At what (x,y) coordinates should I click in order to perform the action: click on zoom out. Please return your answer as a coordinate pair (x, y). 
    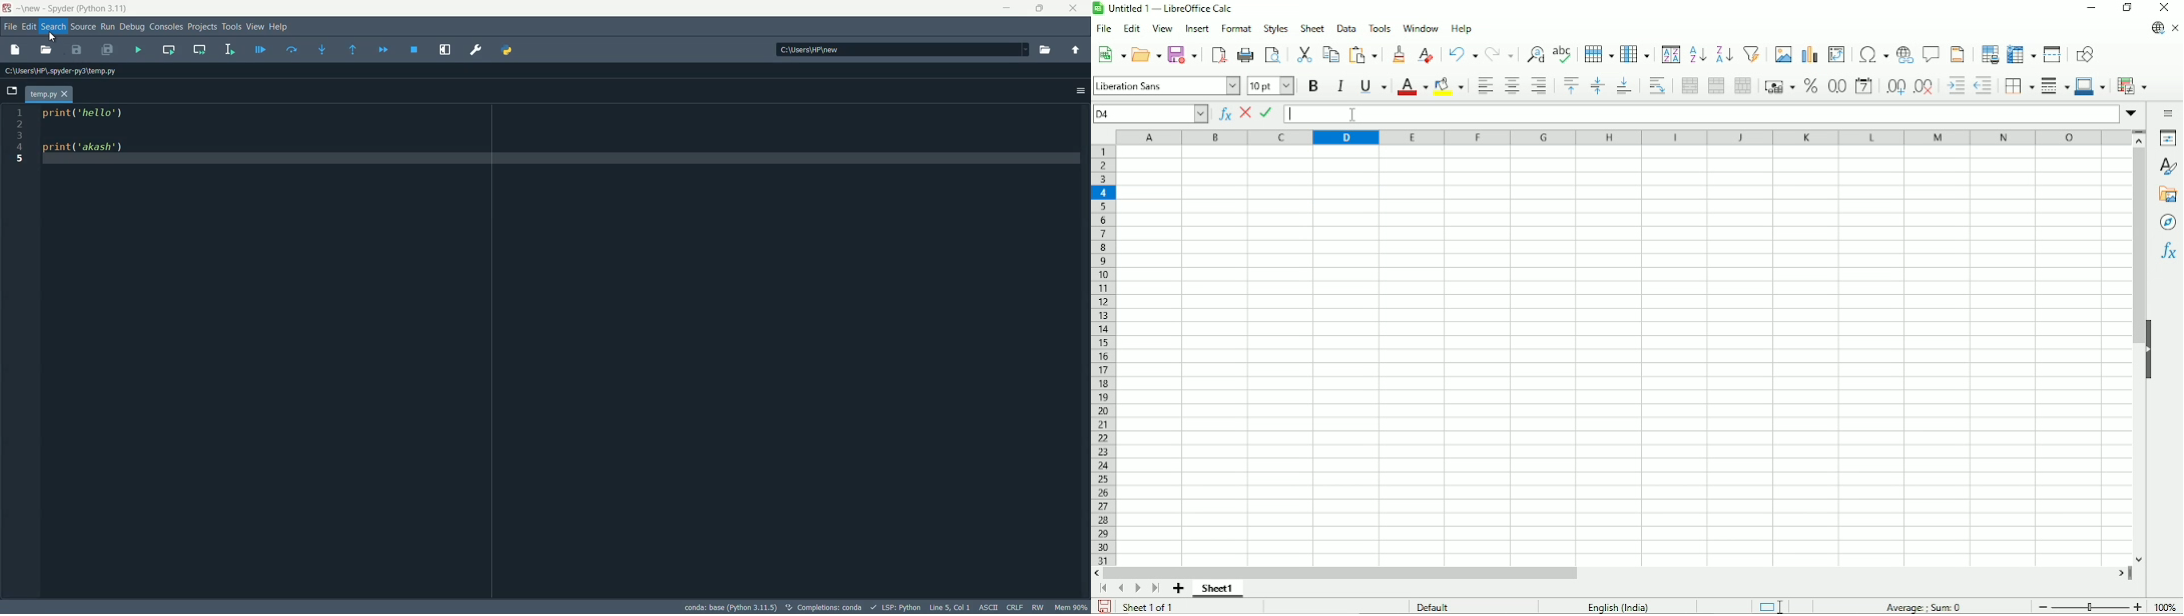
    Looking at the image, I should click on (2044, 607).